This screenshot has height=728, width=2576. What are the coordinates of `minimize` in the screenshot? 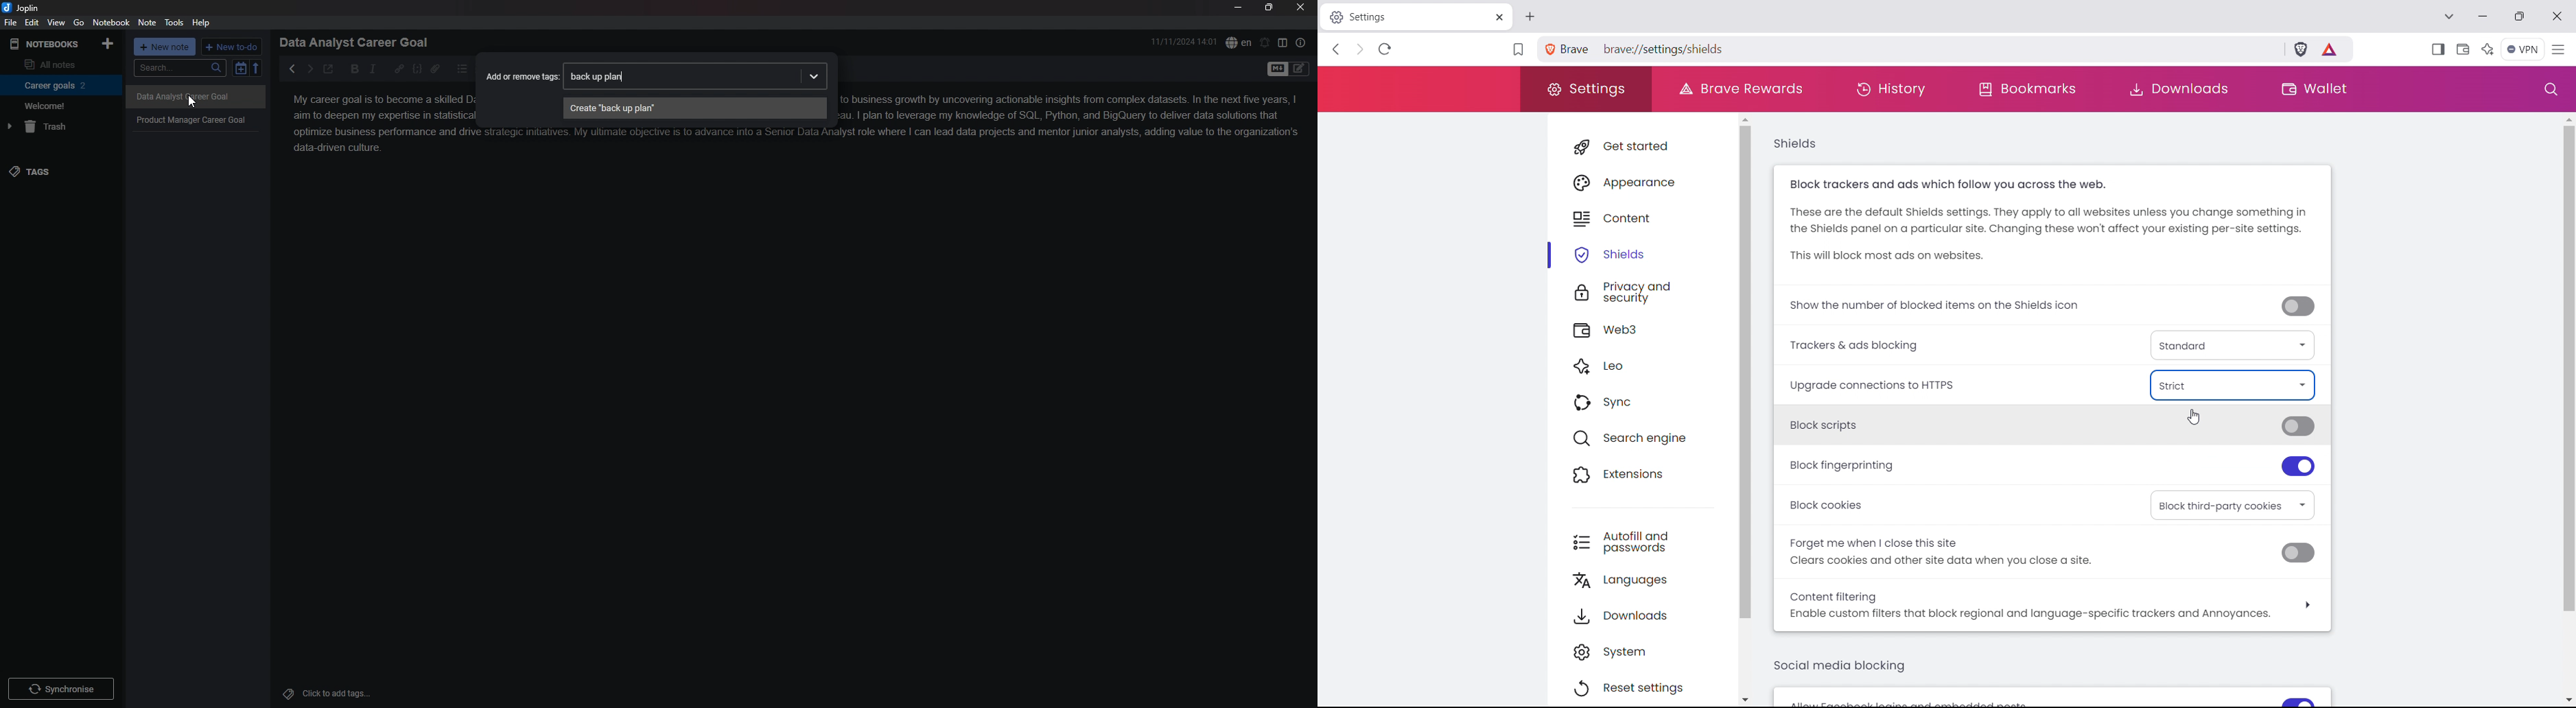 It's located at (1237, 7).